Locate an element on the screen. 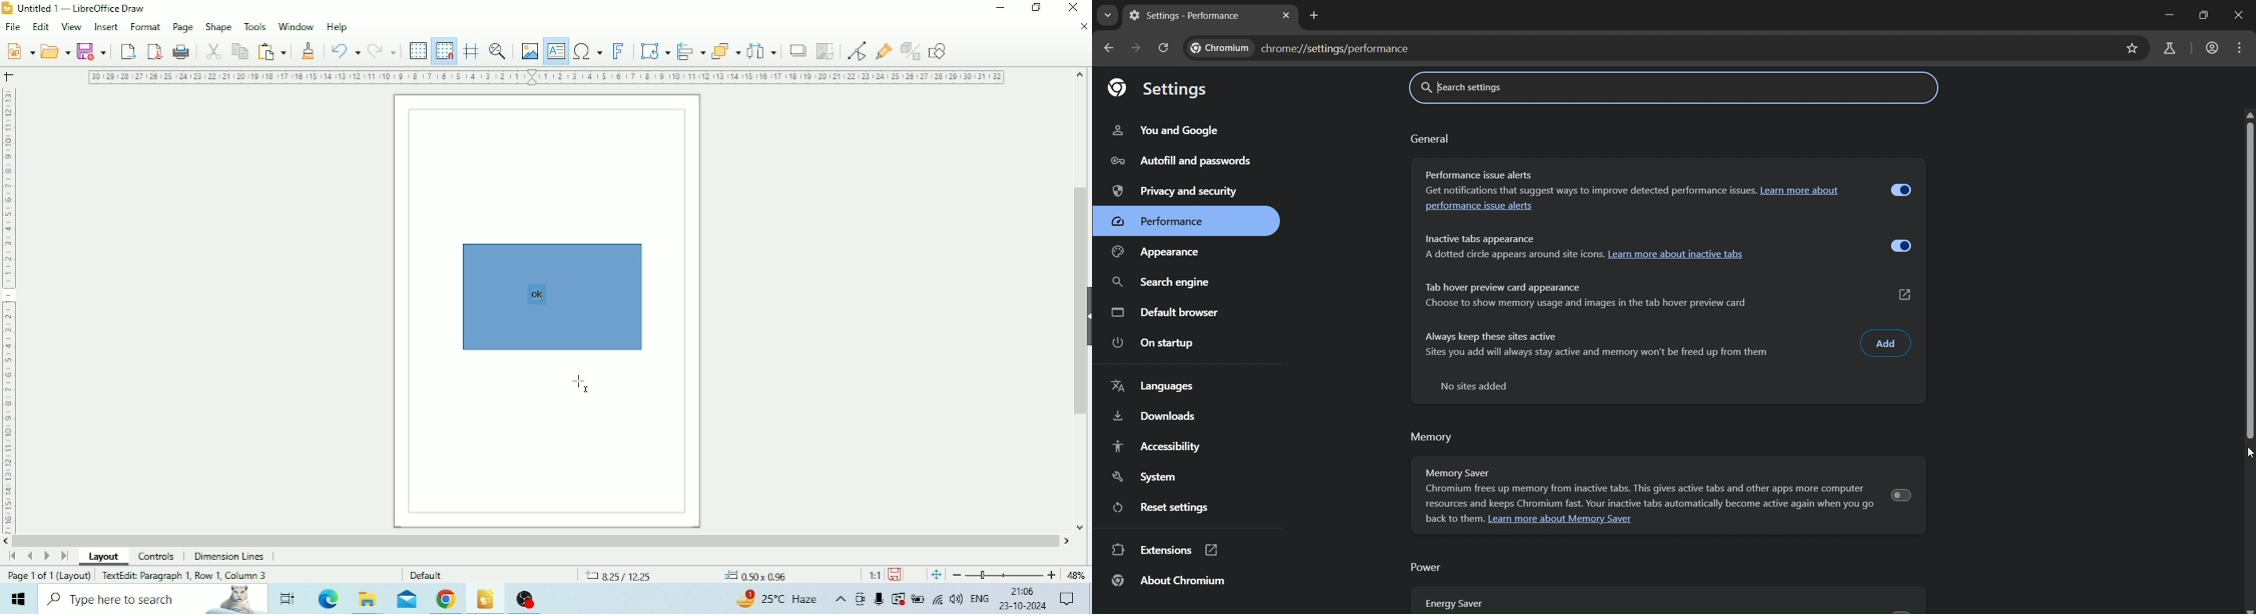 This screenshot has height=616, width=2268. learn more about inactive tabs is located at coordinates (1679, 254).